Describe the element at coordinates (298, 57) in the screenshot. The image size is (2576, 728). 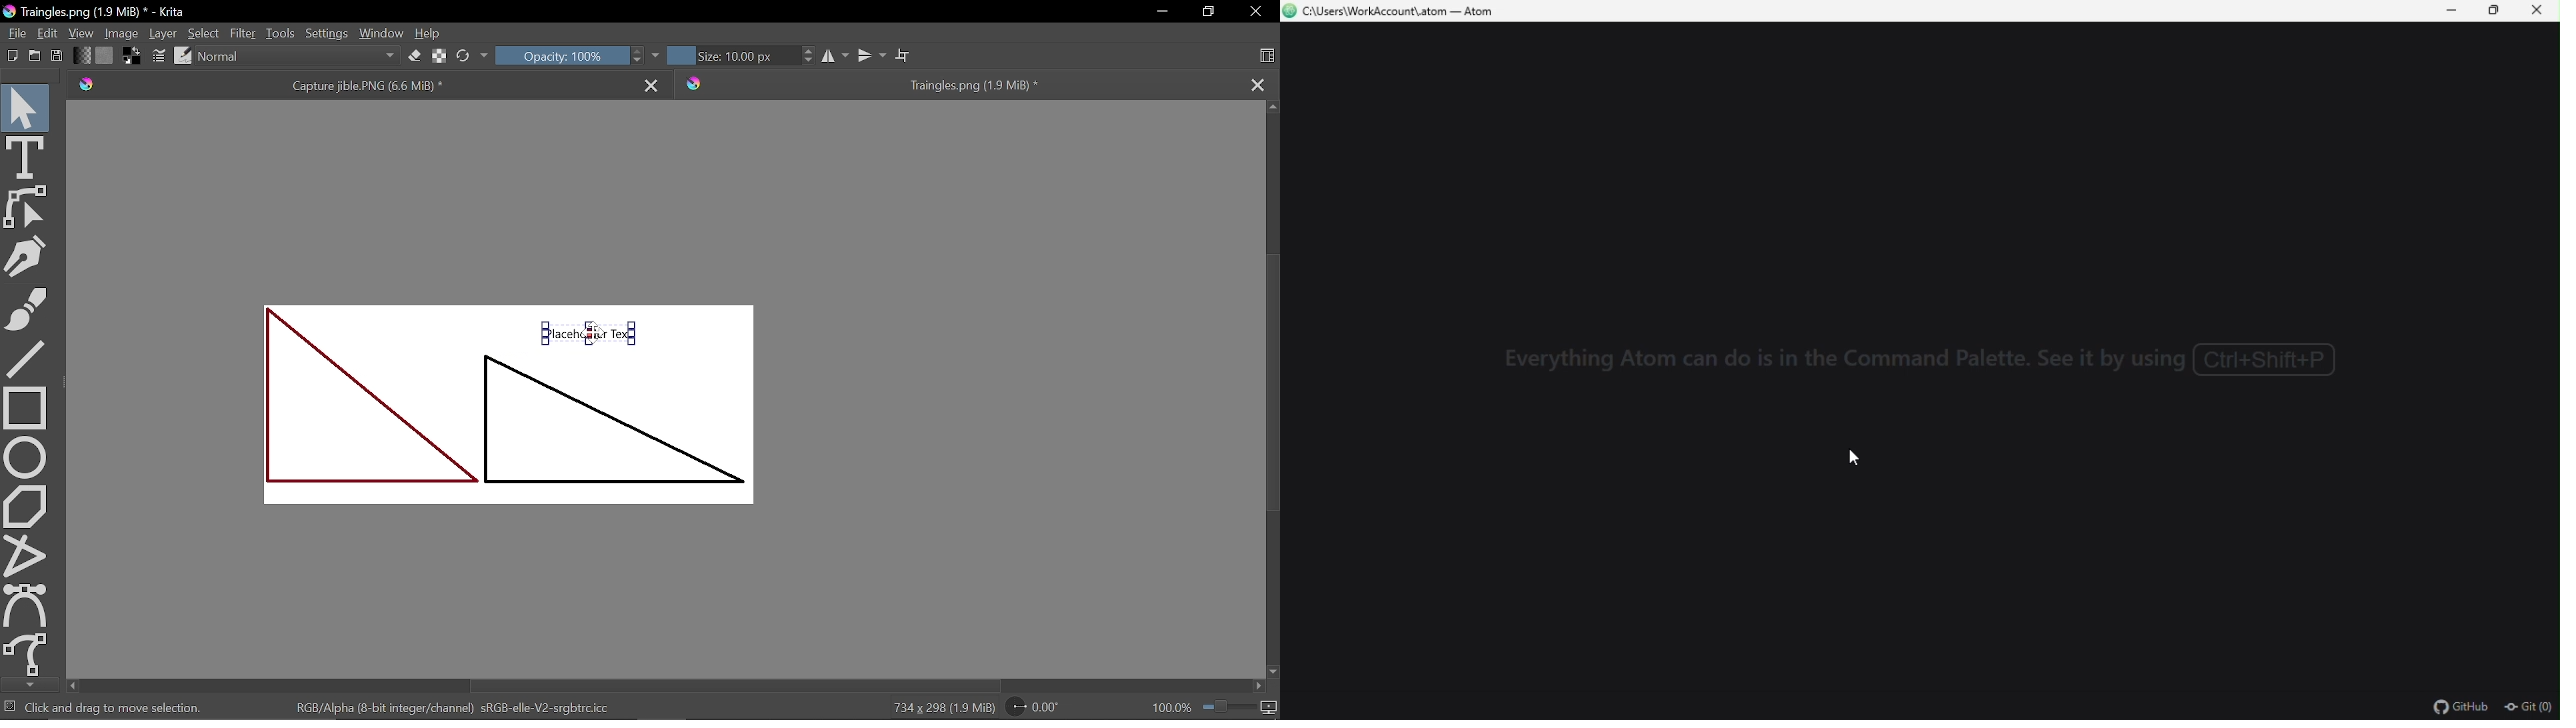
I see `Normal` at that location.